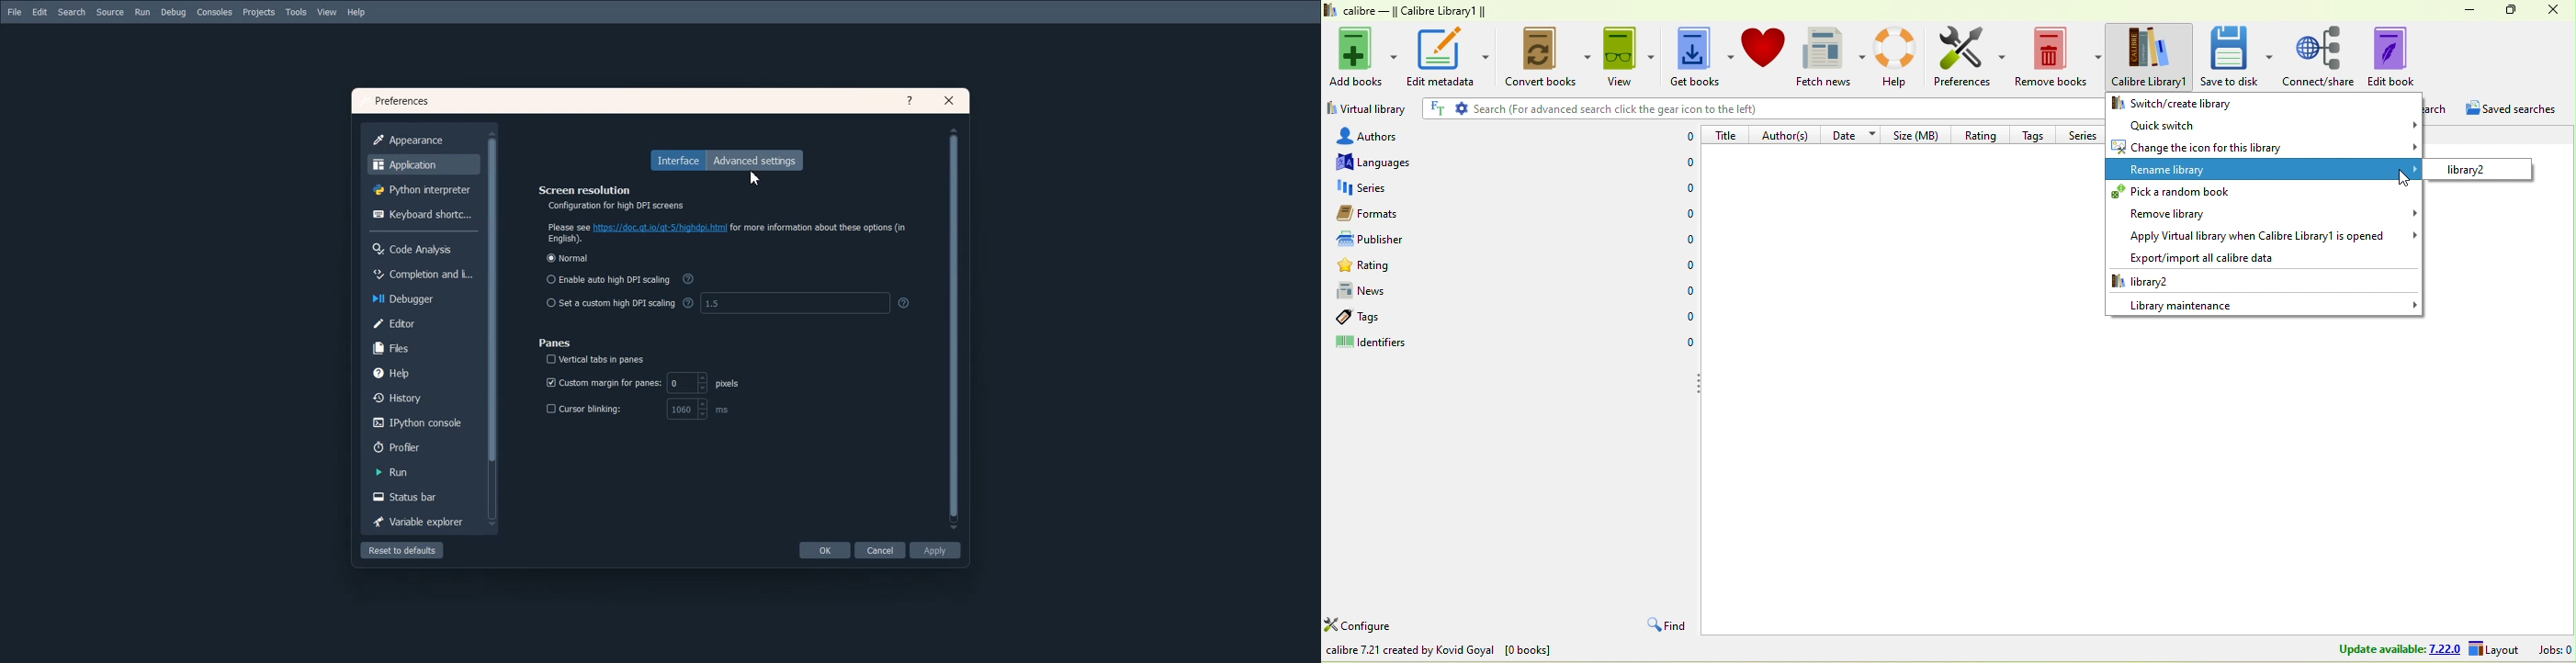 This screenshot has height=672, width=2576. What do you see at coordinates (2085, 134) in the screenshot?
I see `series` at bounding box center [2085, 134].